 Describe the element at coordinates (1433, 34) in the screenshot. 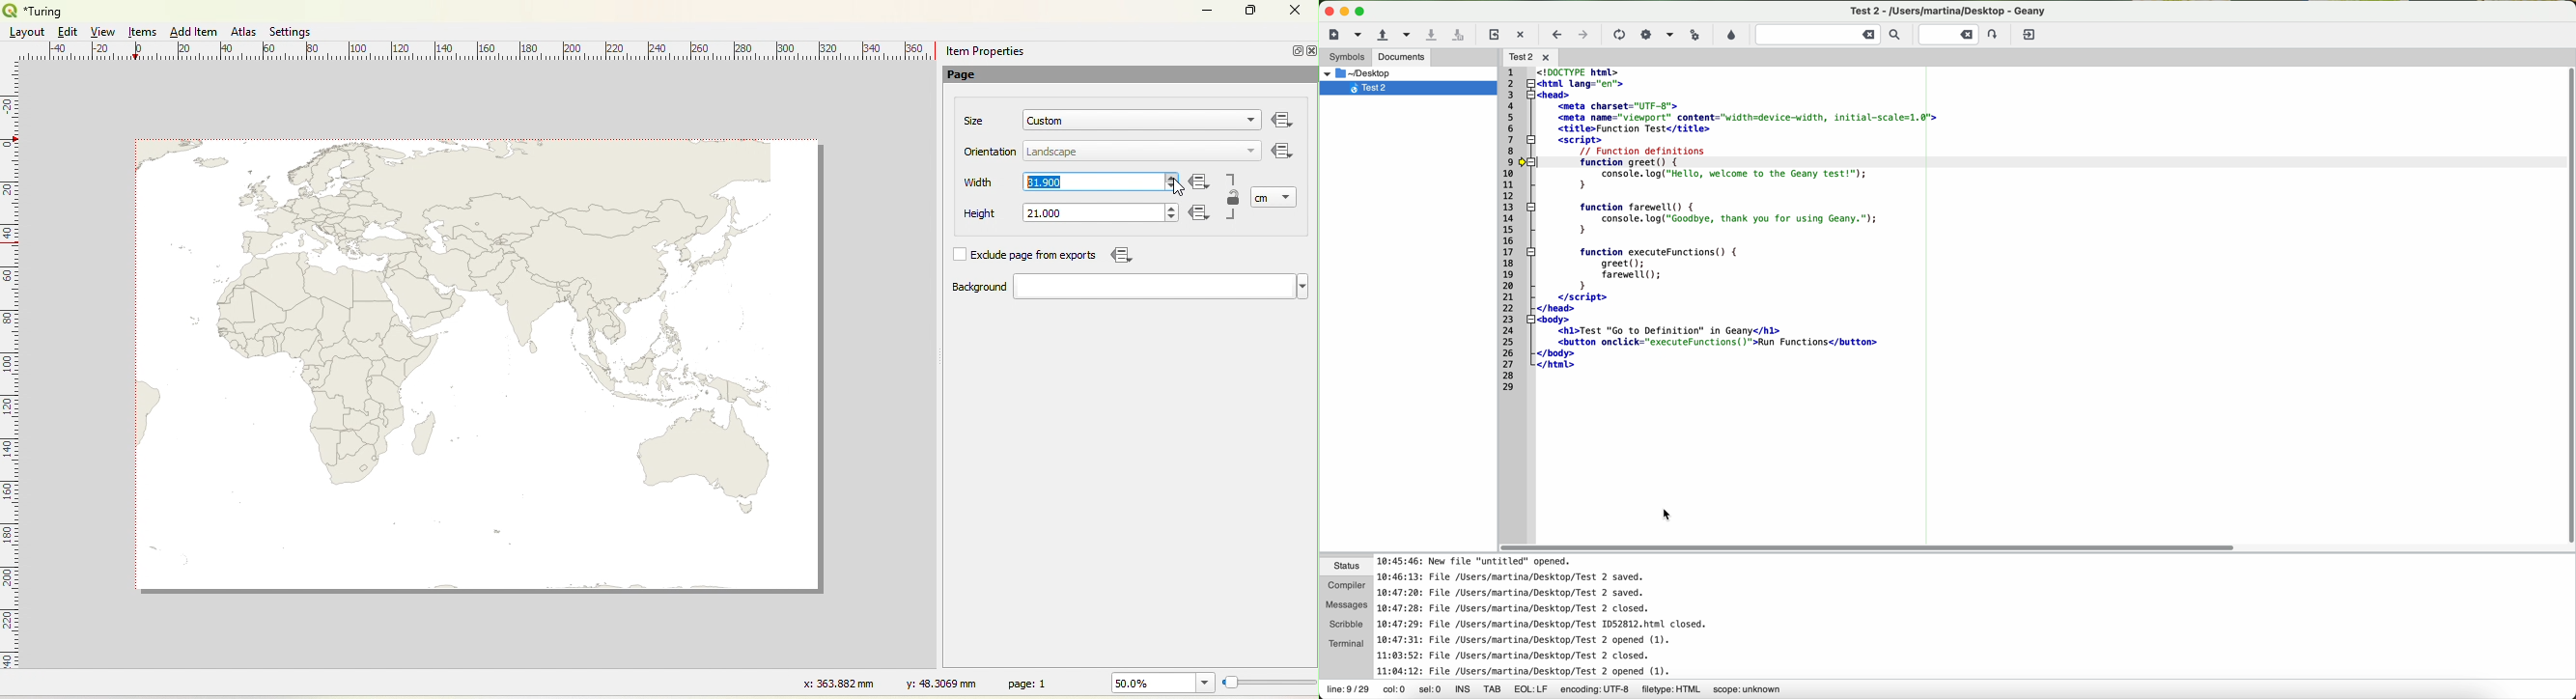

I see `save the current file` at that location.